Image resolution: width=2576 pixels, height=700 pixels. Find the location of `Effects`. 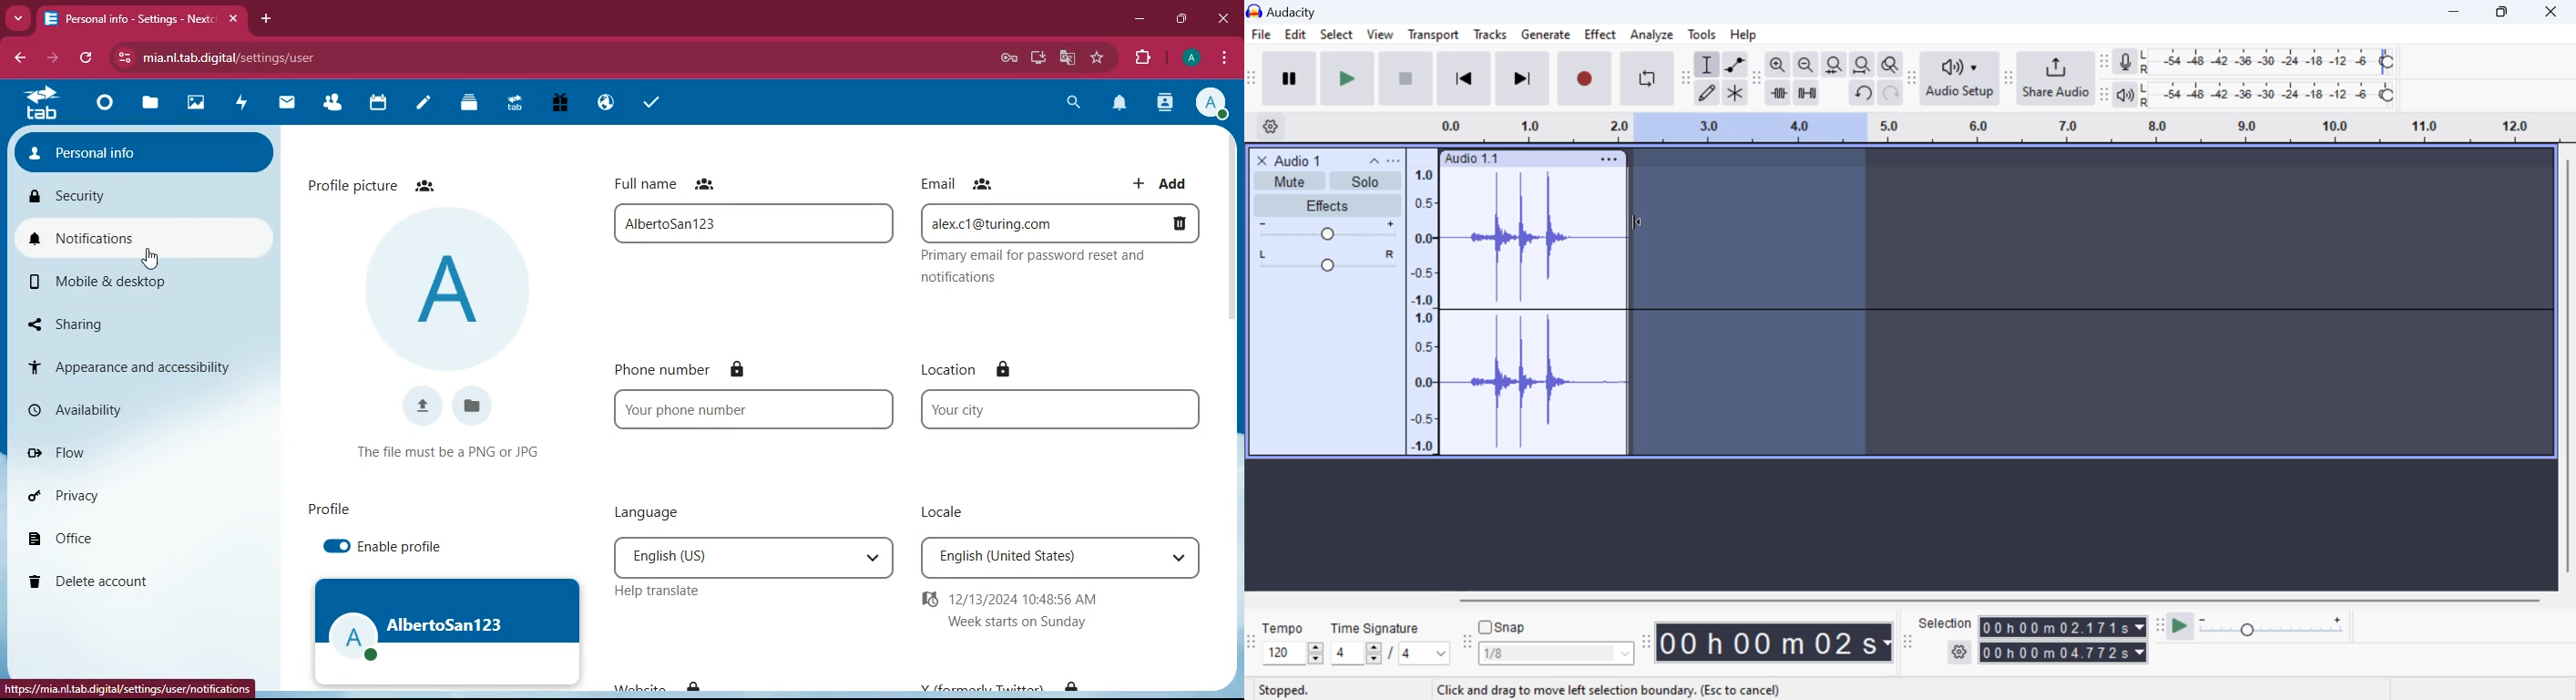

Effects is located at coordinates (1326, 206).